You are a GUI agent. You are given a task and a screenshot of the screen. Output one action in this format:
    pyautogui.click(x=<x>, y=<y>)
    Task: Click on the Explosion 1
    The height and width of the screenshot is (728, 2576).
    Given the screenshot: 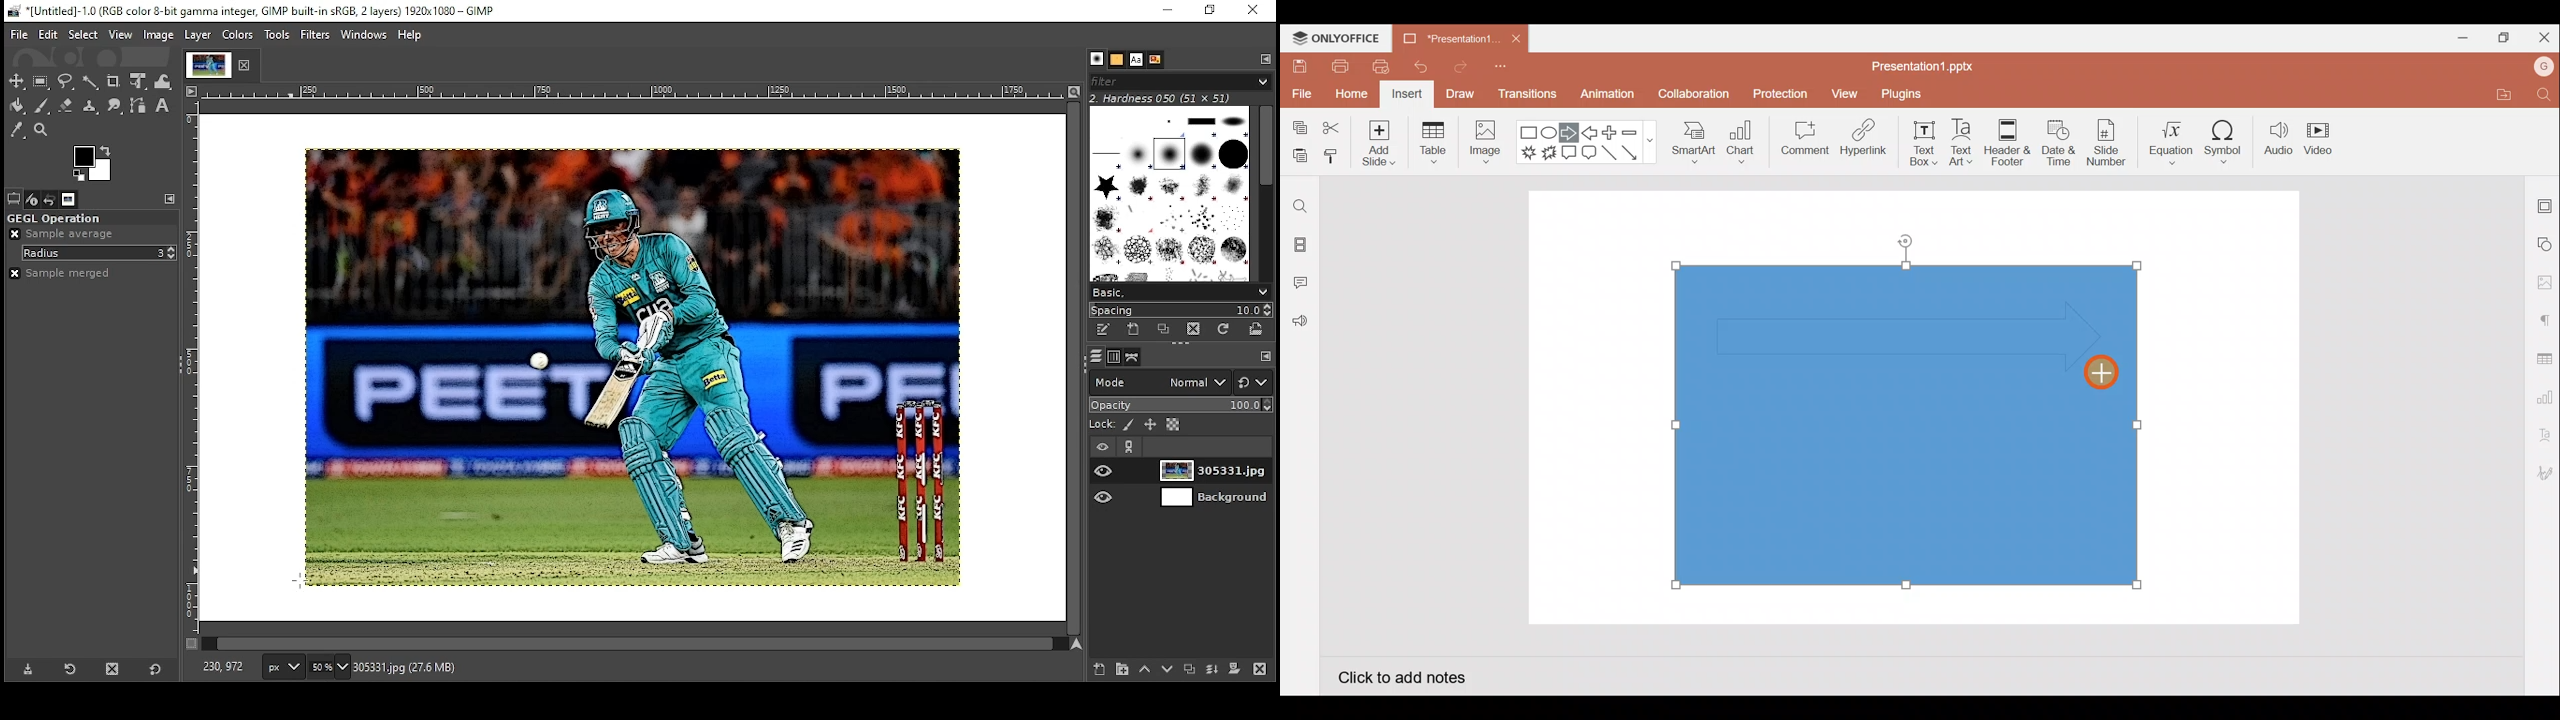 What is the action you would take?
    pyautogui.click(x=1529, y=152)
    